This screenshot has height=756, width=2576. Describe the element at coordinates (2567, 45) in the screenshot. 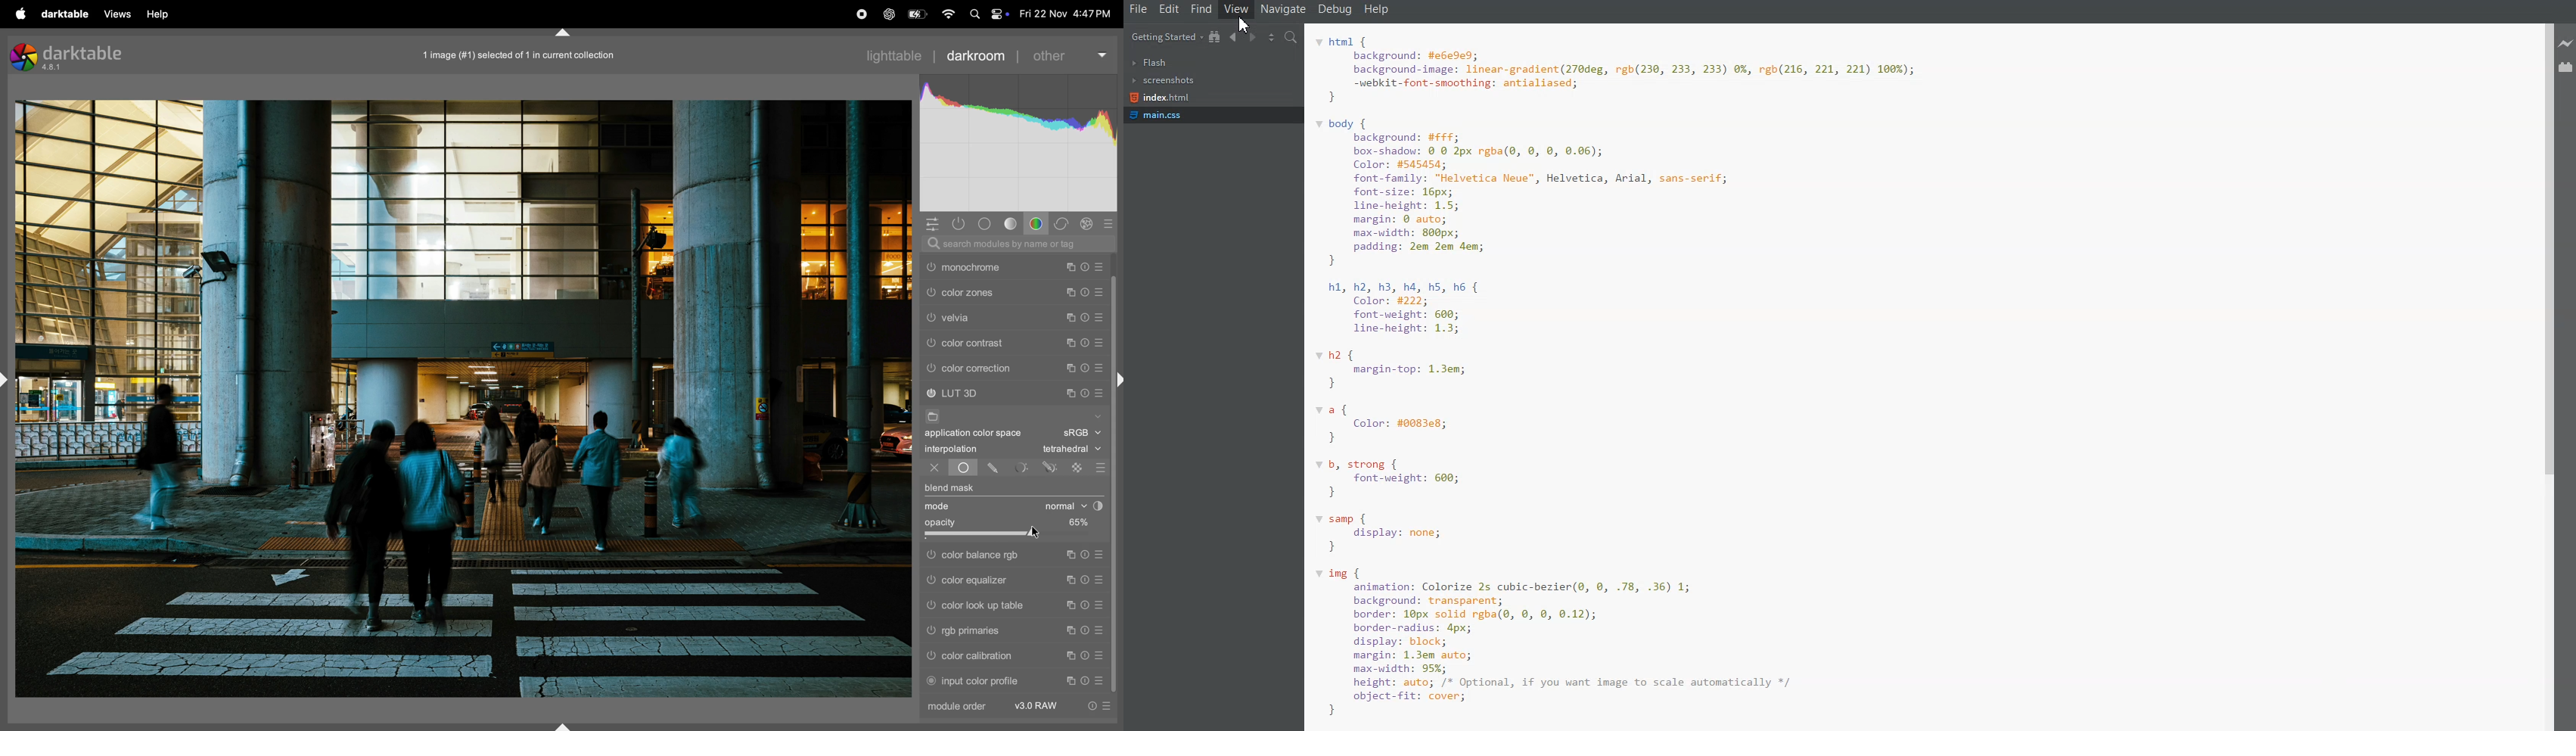

I see `Live Preview` at that location.